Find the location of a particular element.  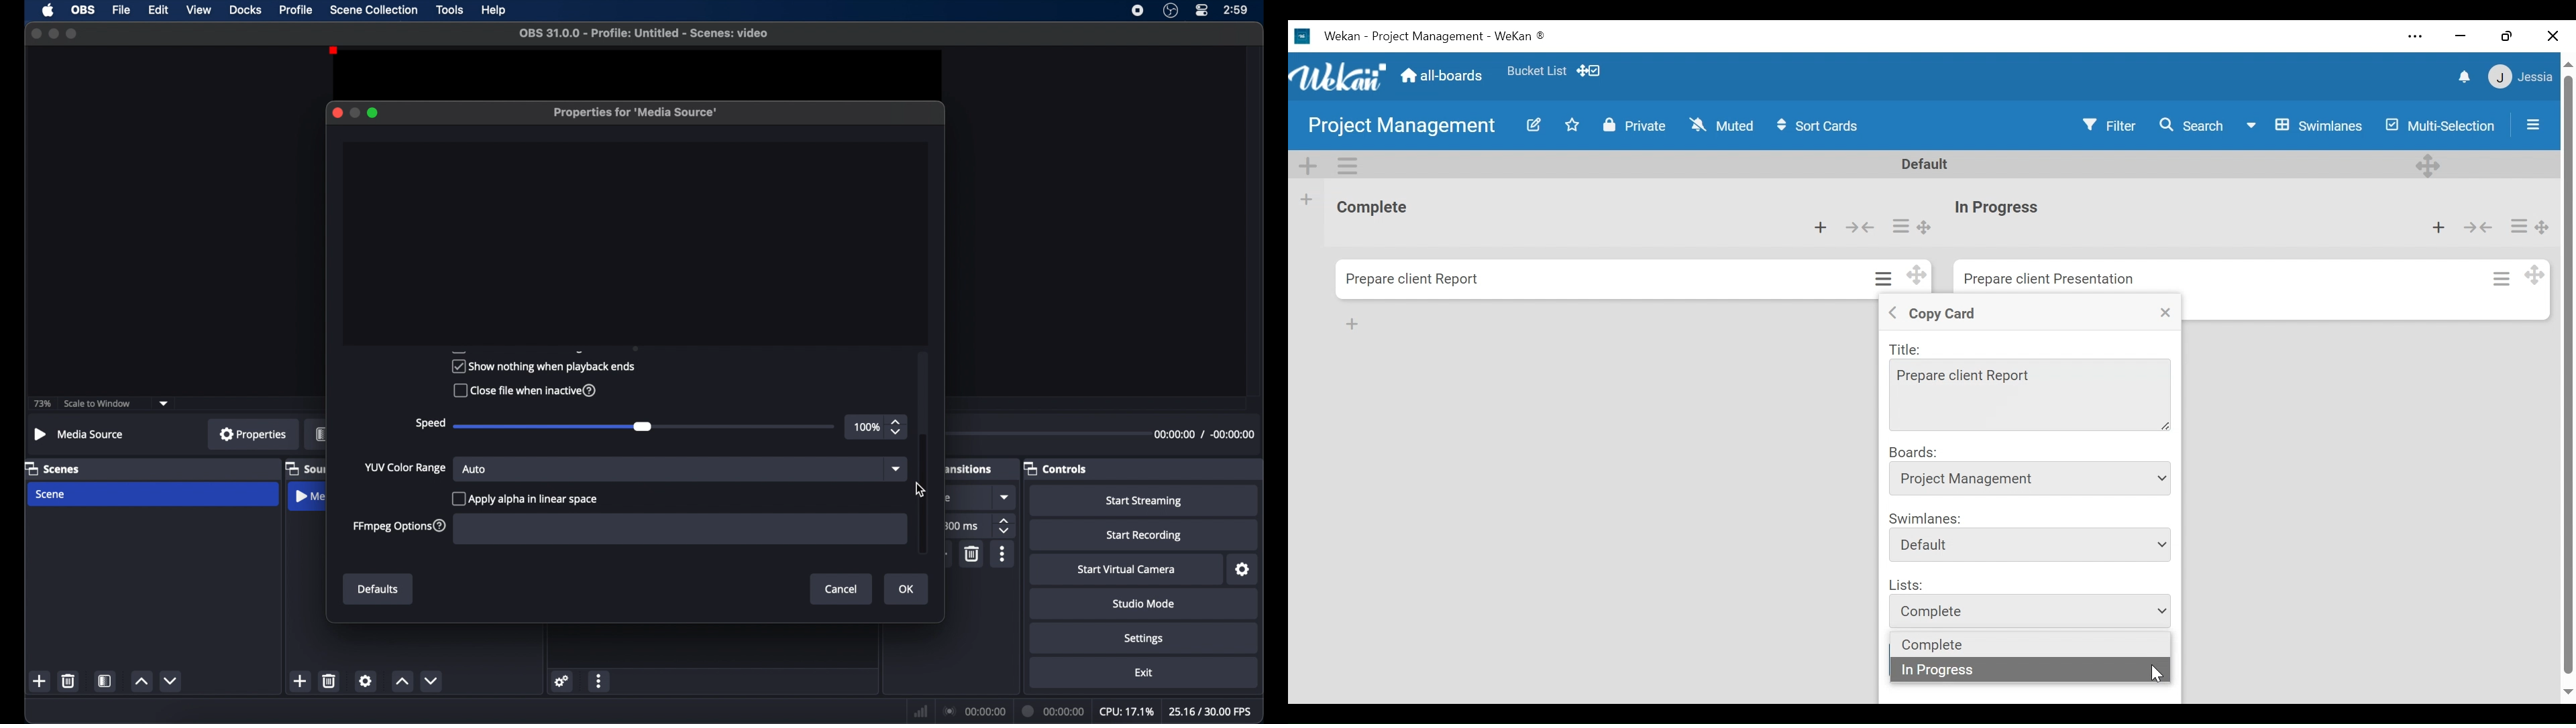

scene filters is located at coordinates (105, 680).